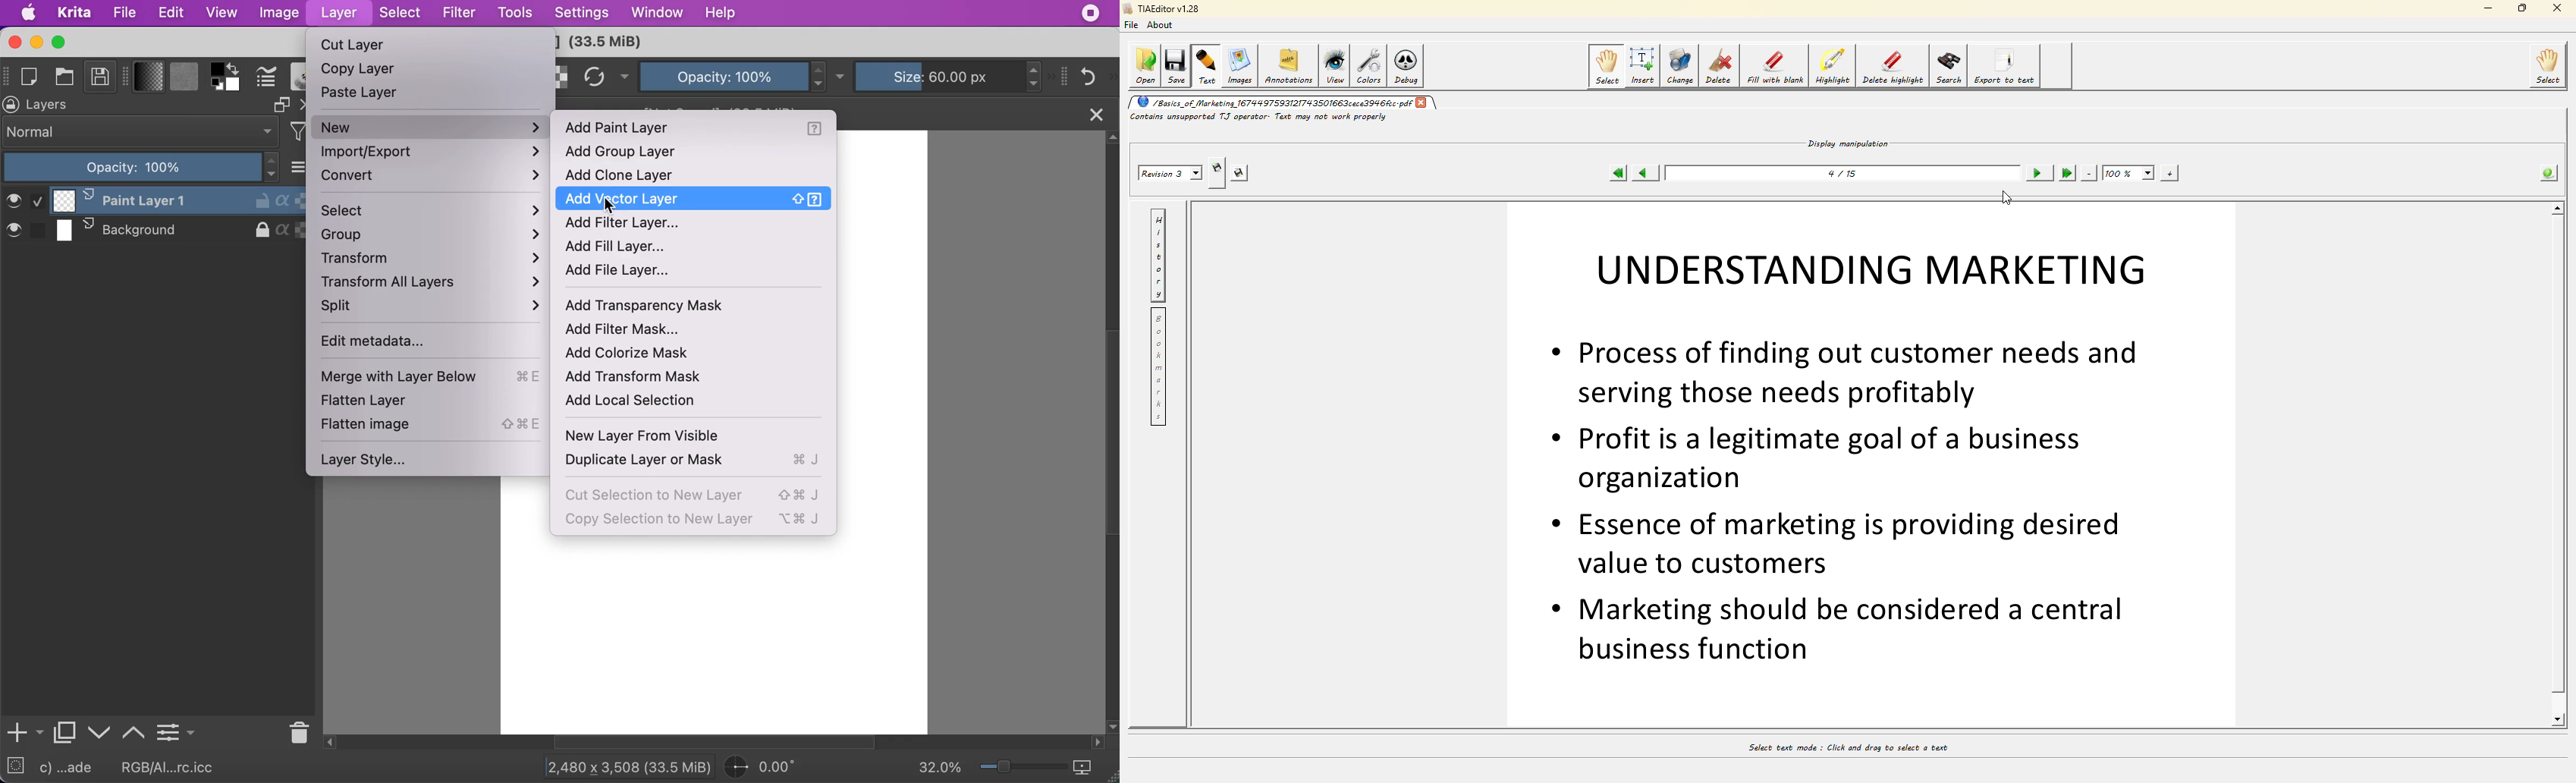 This screenshot has width=2576, height=784. I want to click on swap foreground and background colors, so click(236, 68).